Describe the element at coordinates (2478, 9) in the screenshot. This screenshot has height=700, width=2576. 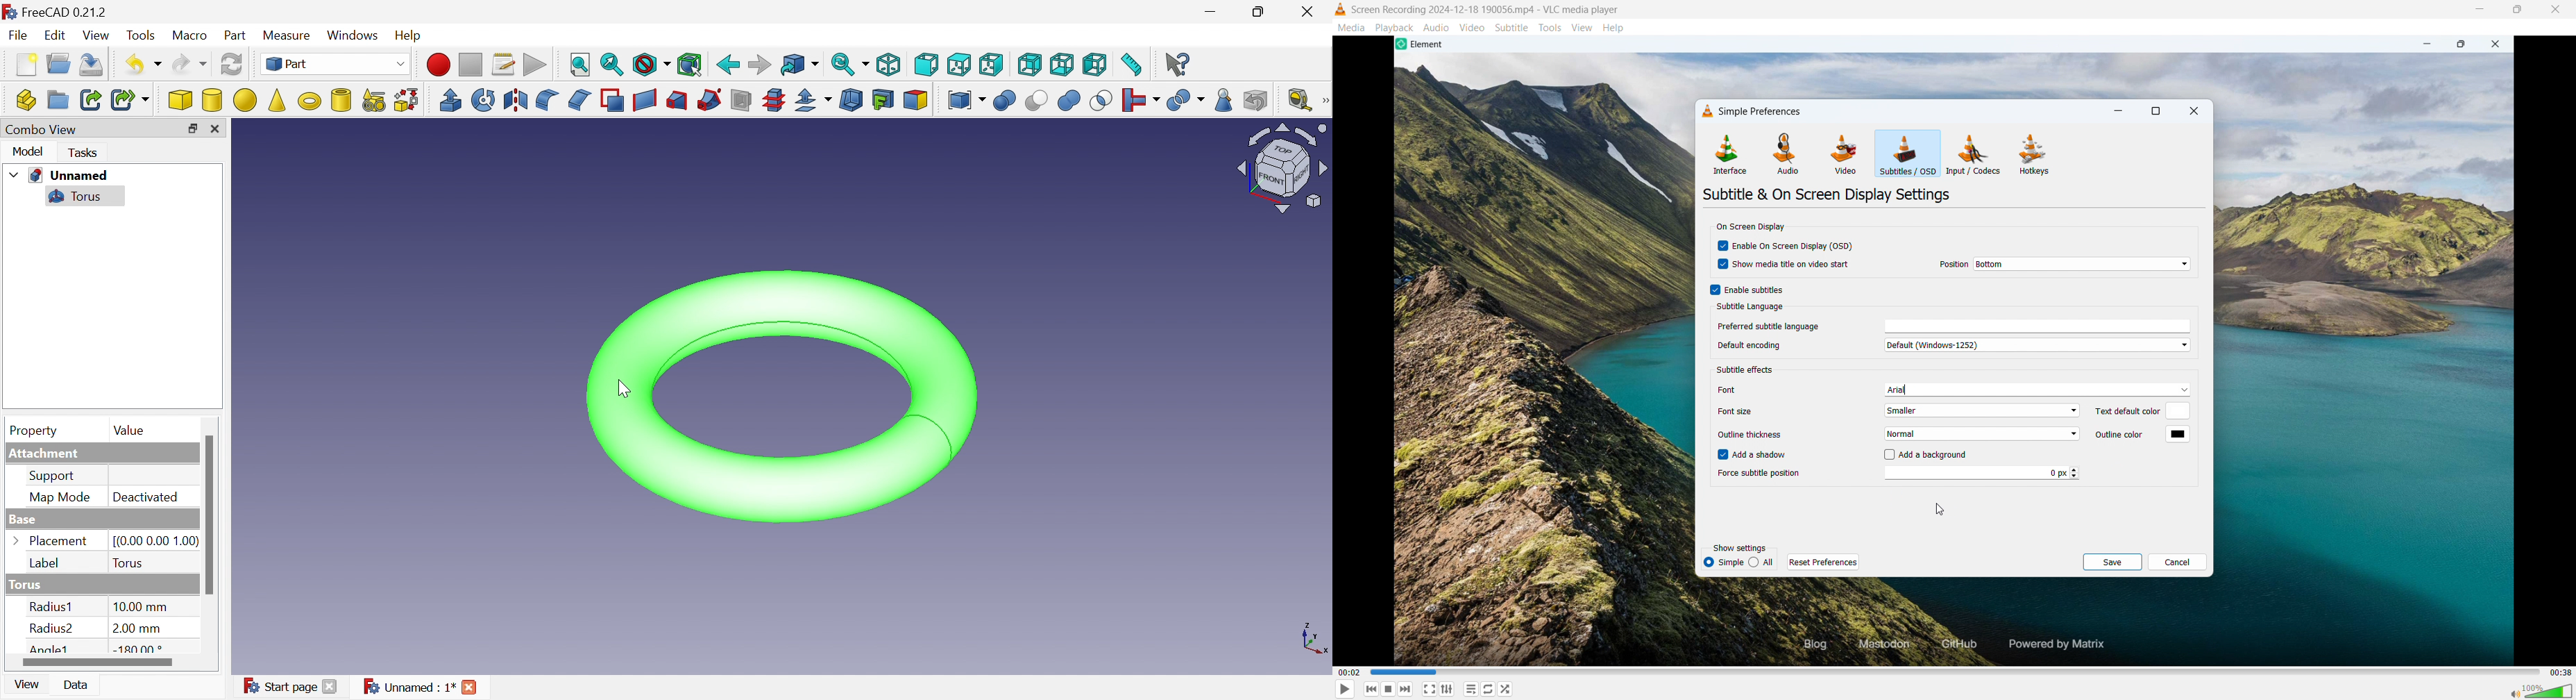
I see `minimize` at that location.